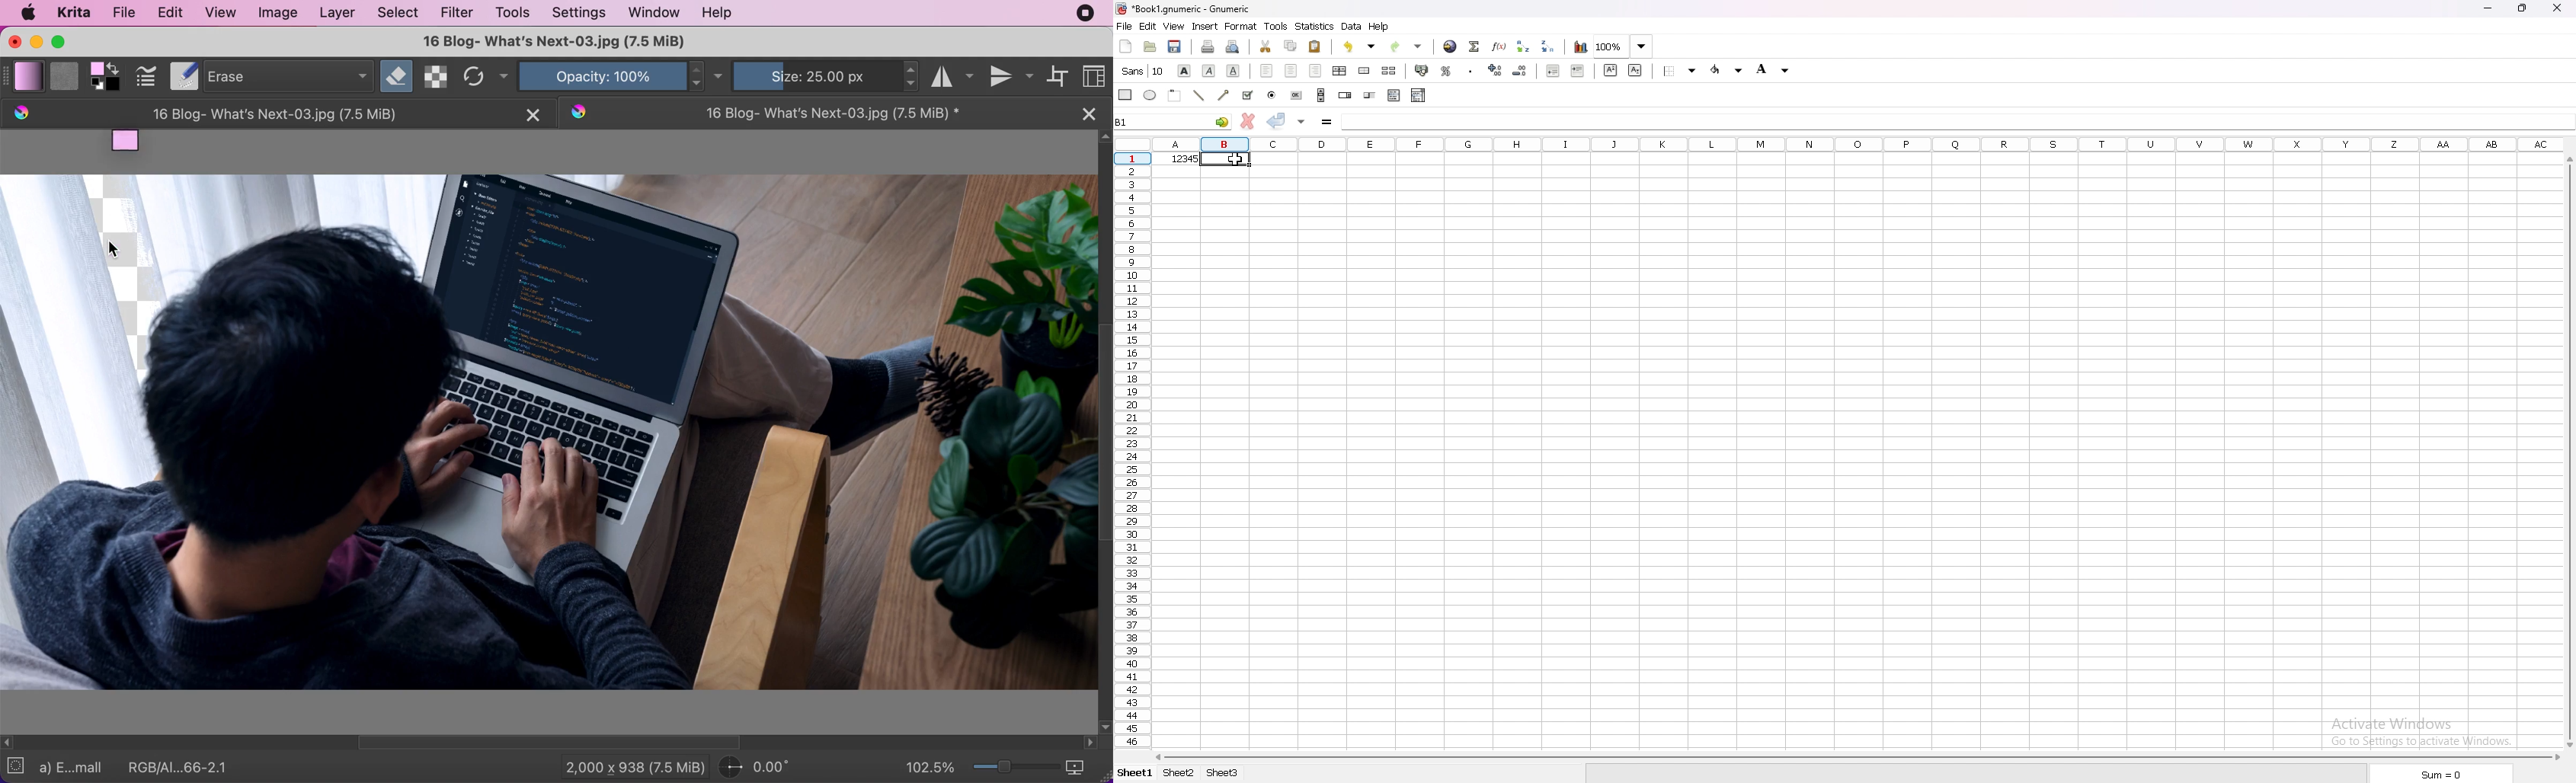 This screenshot has height=784, width=2576. What do you see at coordinates (287, 76) in the screenshot?
I see `erase` at bounding box center [287, 76].